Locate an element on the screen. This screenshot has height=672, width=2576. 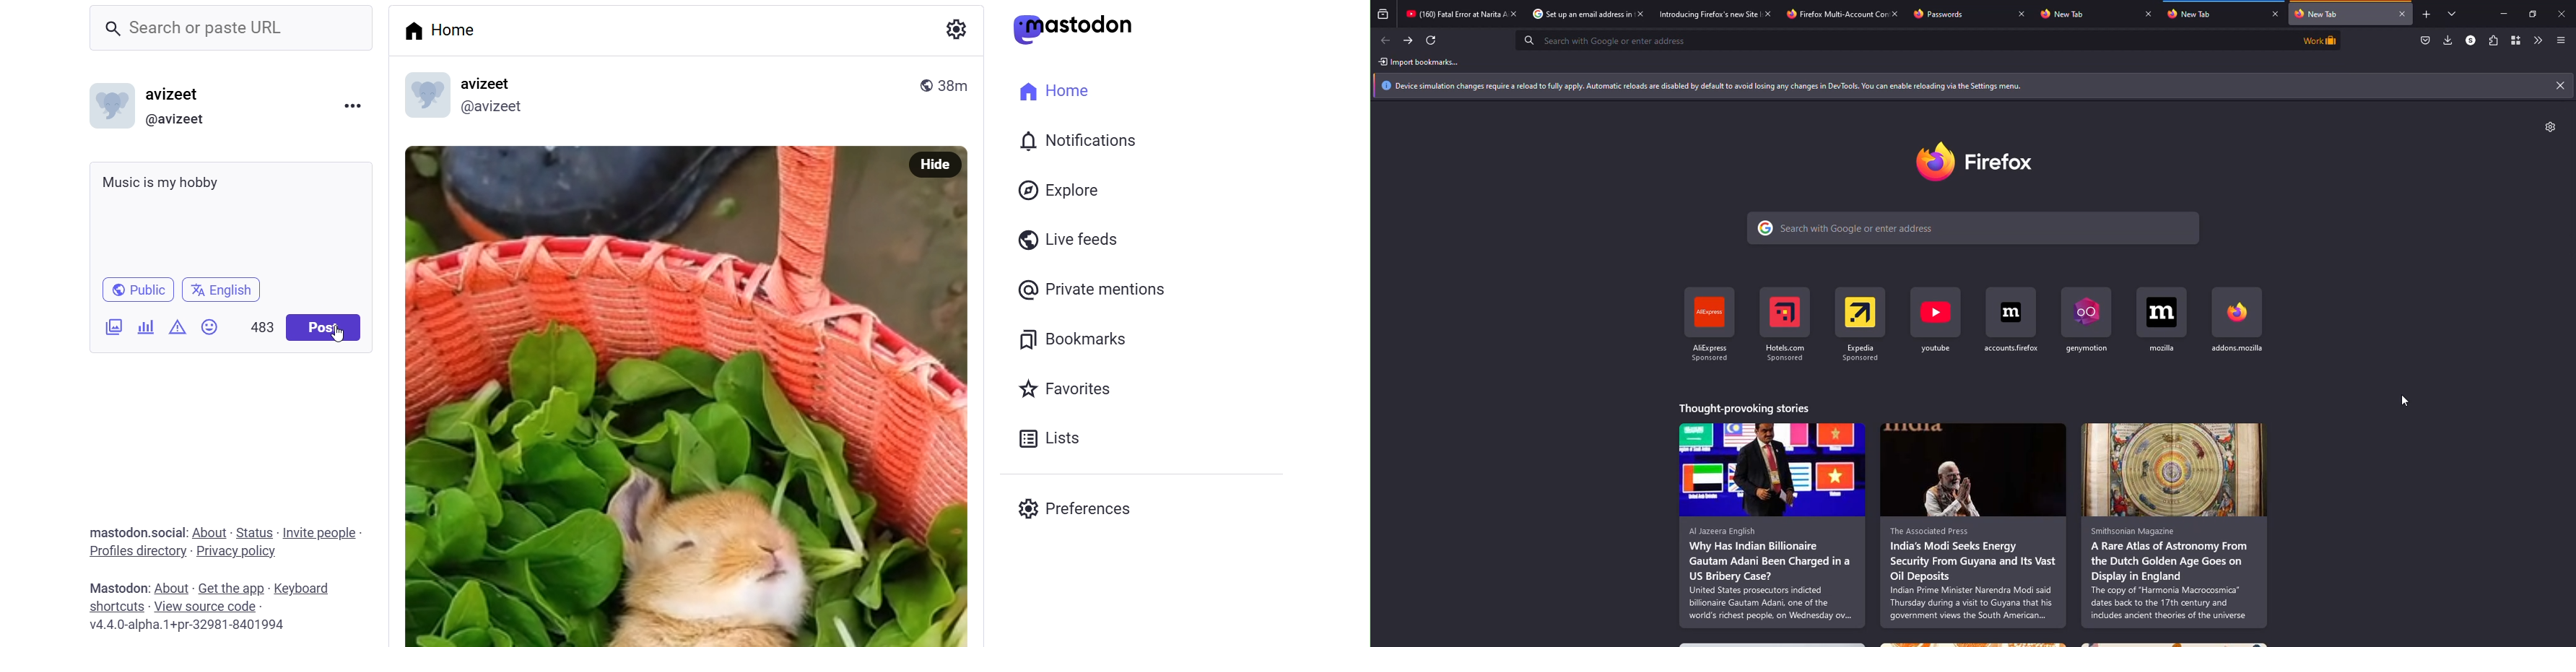
add is located at coordinates (2425, 15).